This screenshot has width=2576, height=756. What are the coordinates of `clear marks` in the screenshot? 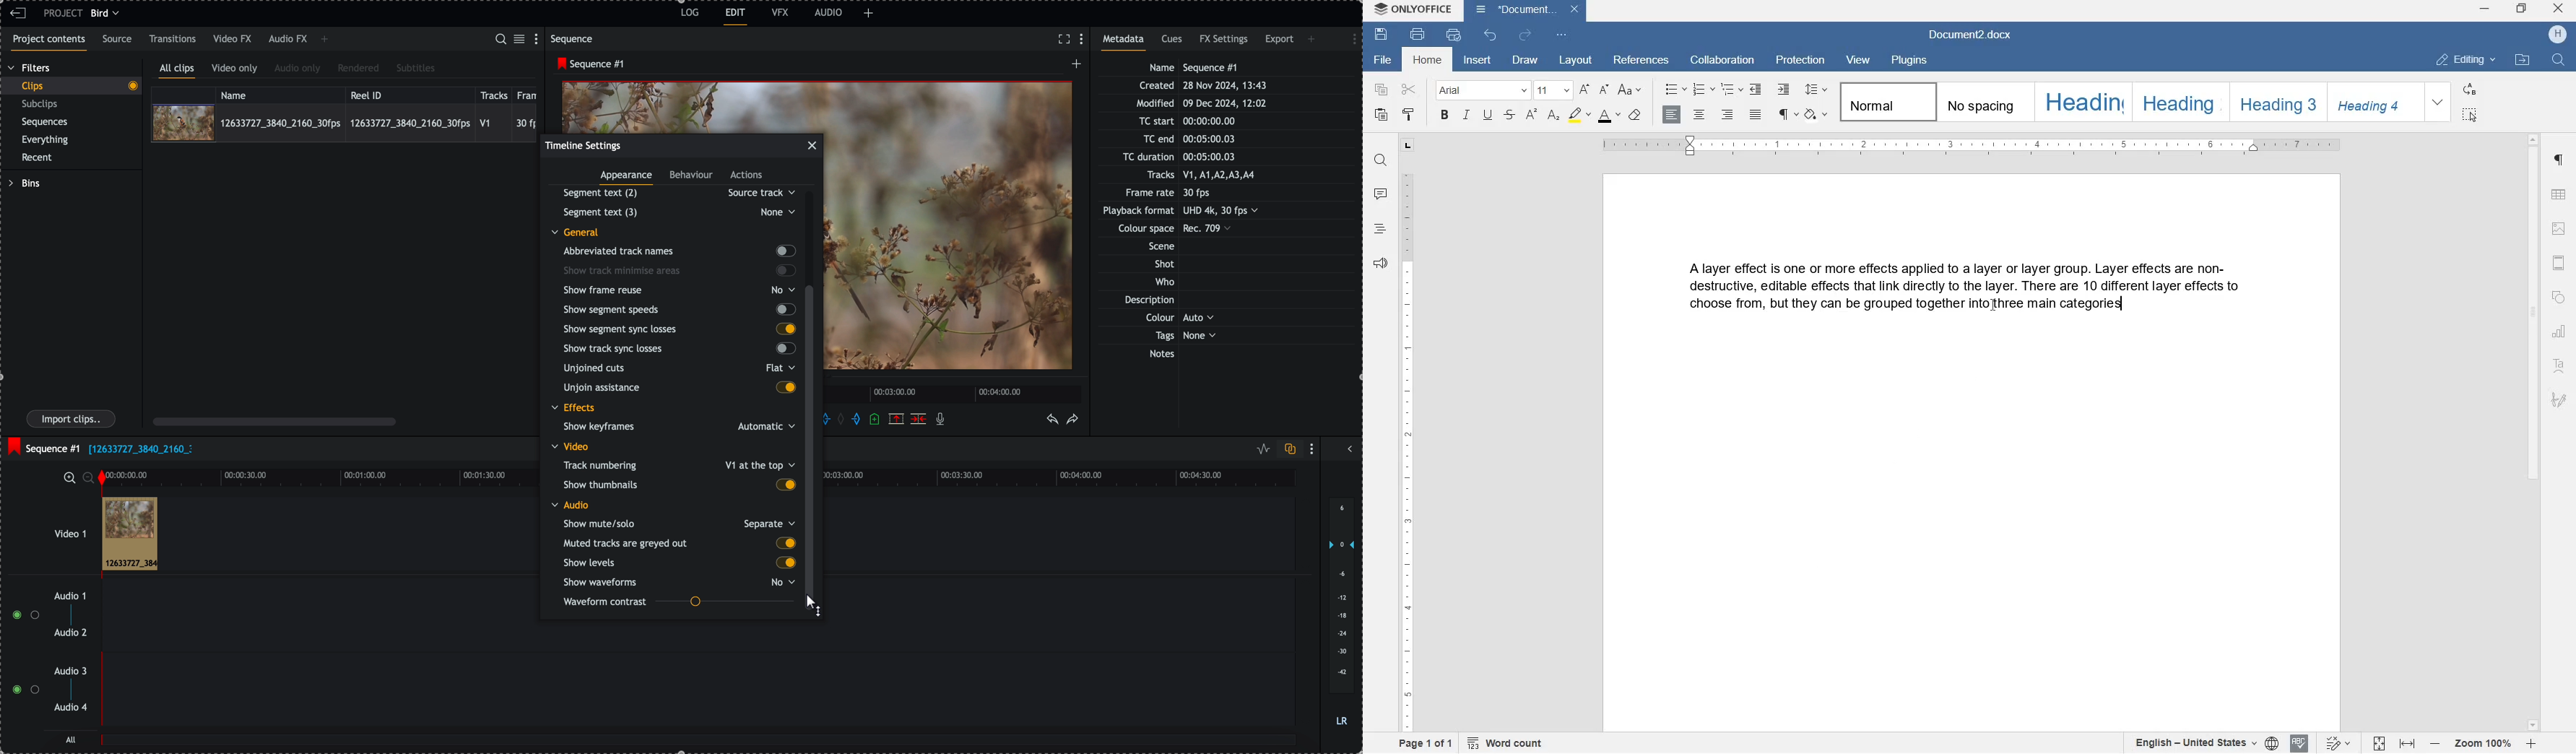 It's located at (844, 420).